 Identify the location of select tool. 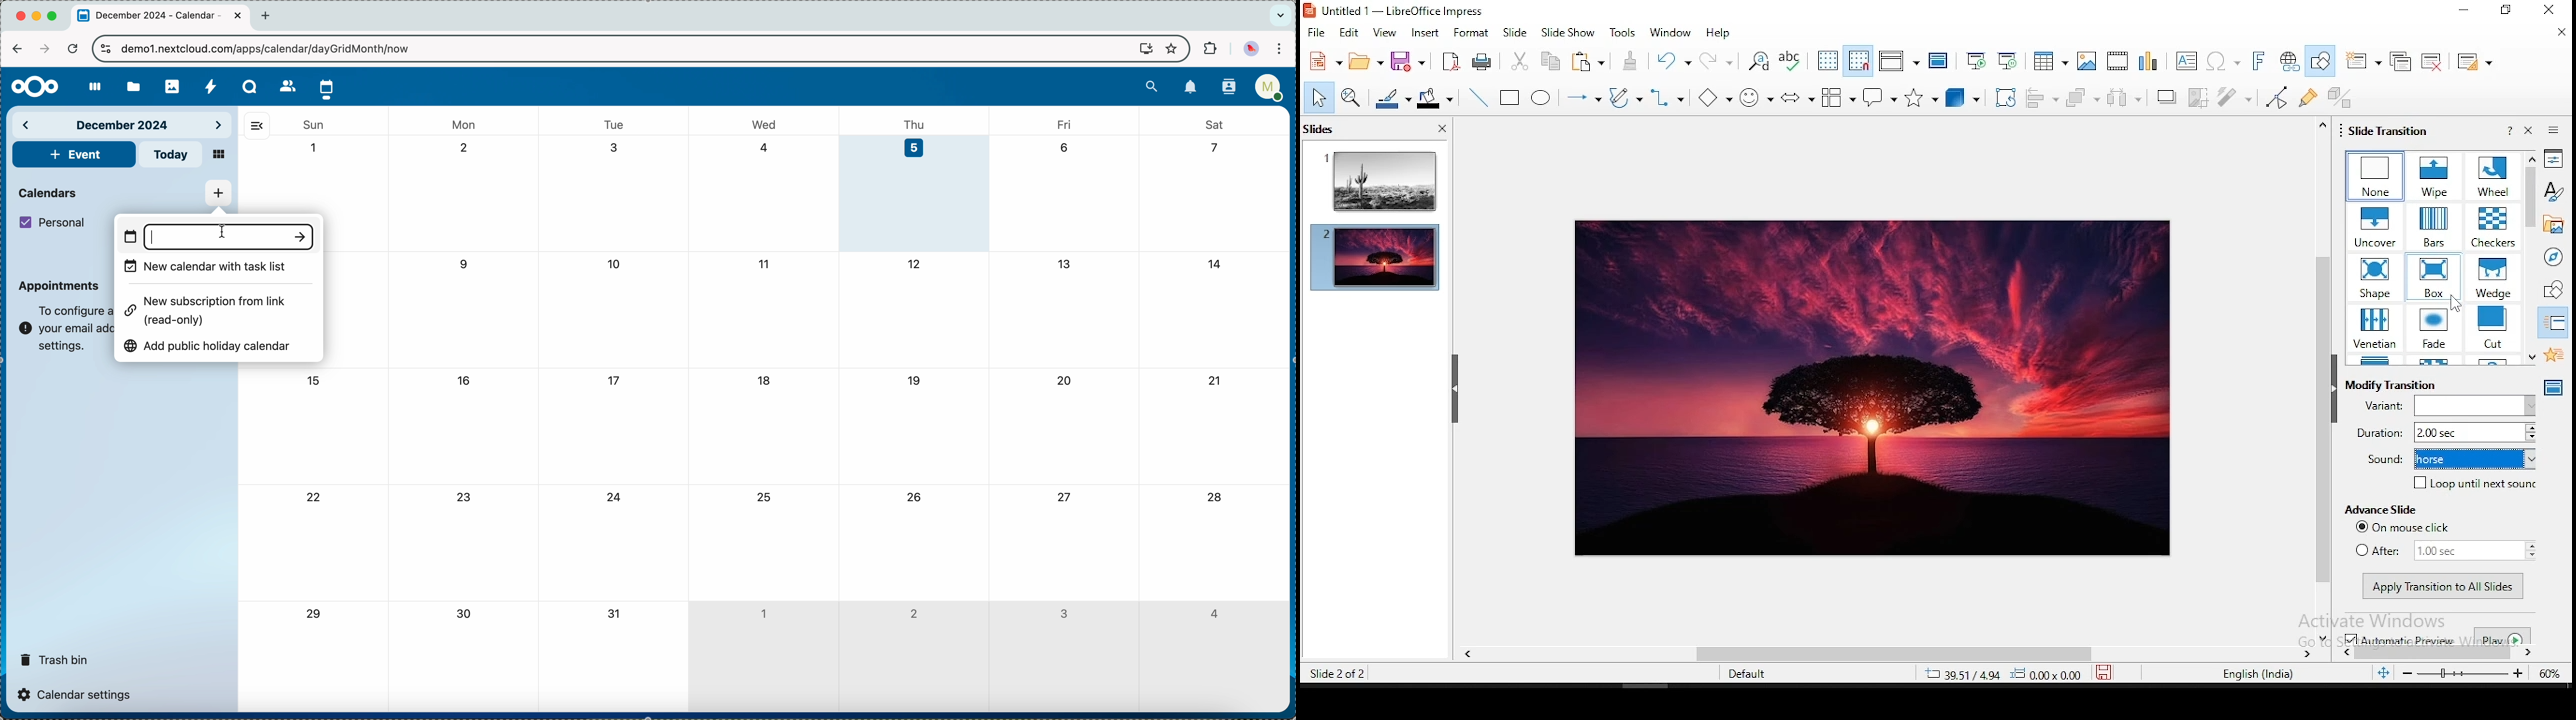
(1321, 98).